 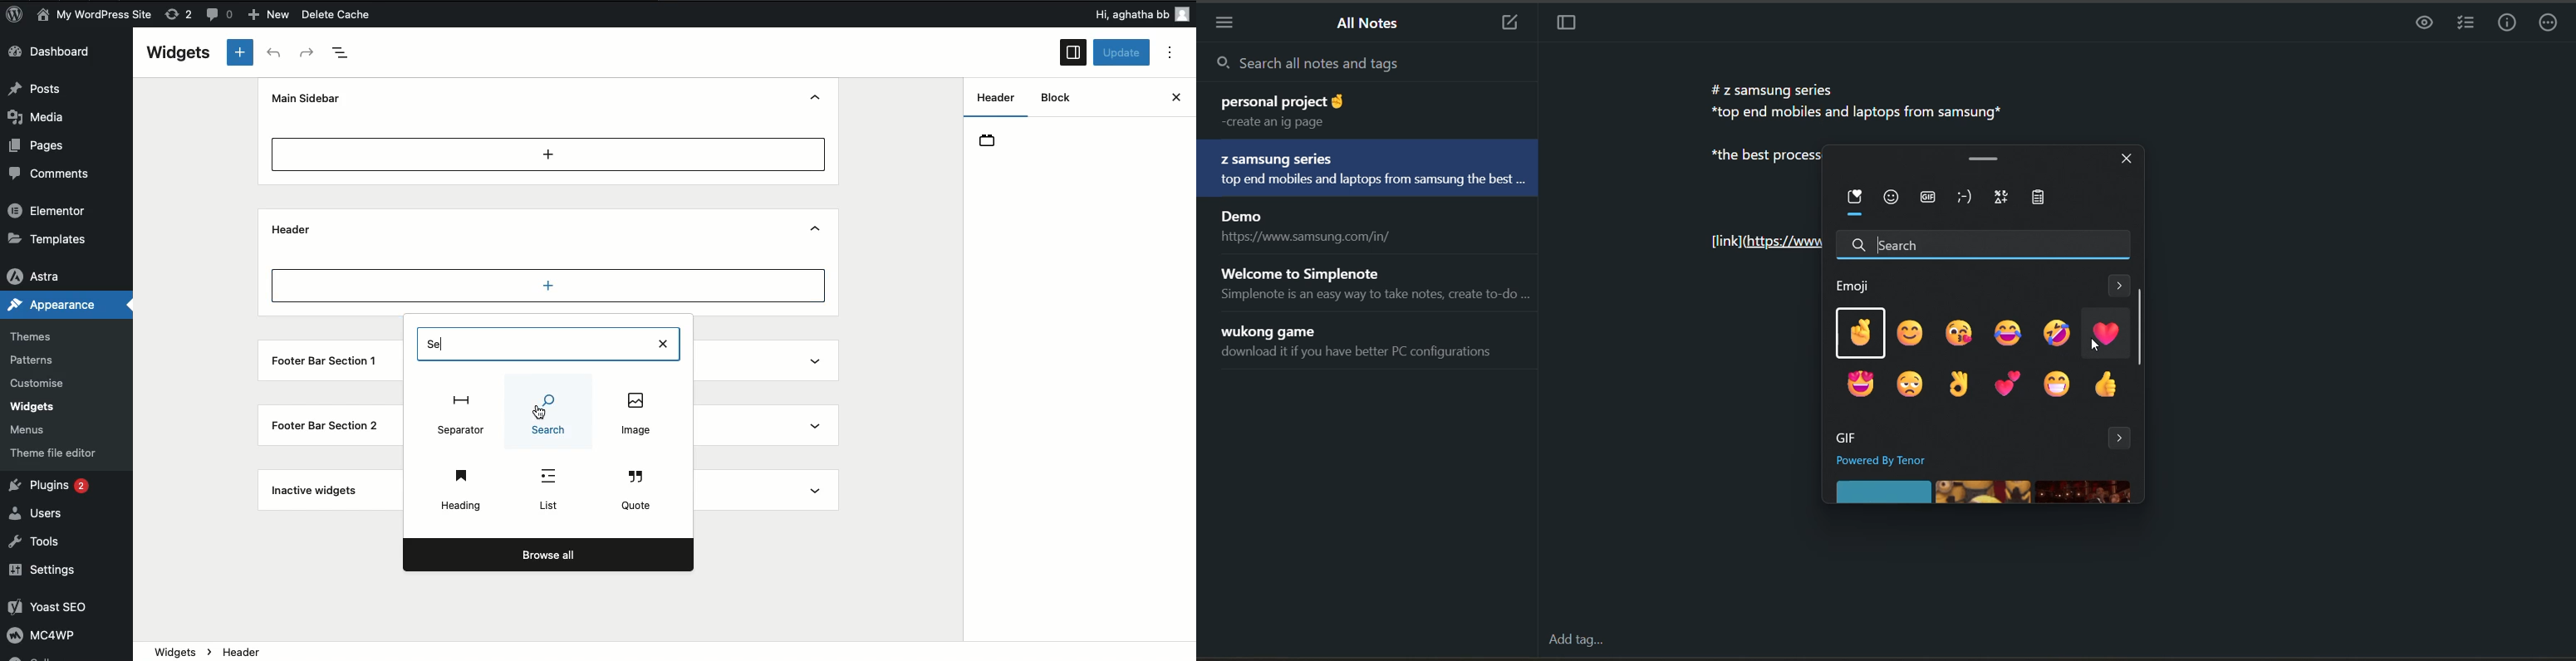 I want to click on symbols, so click(x=2003, y=197).